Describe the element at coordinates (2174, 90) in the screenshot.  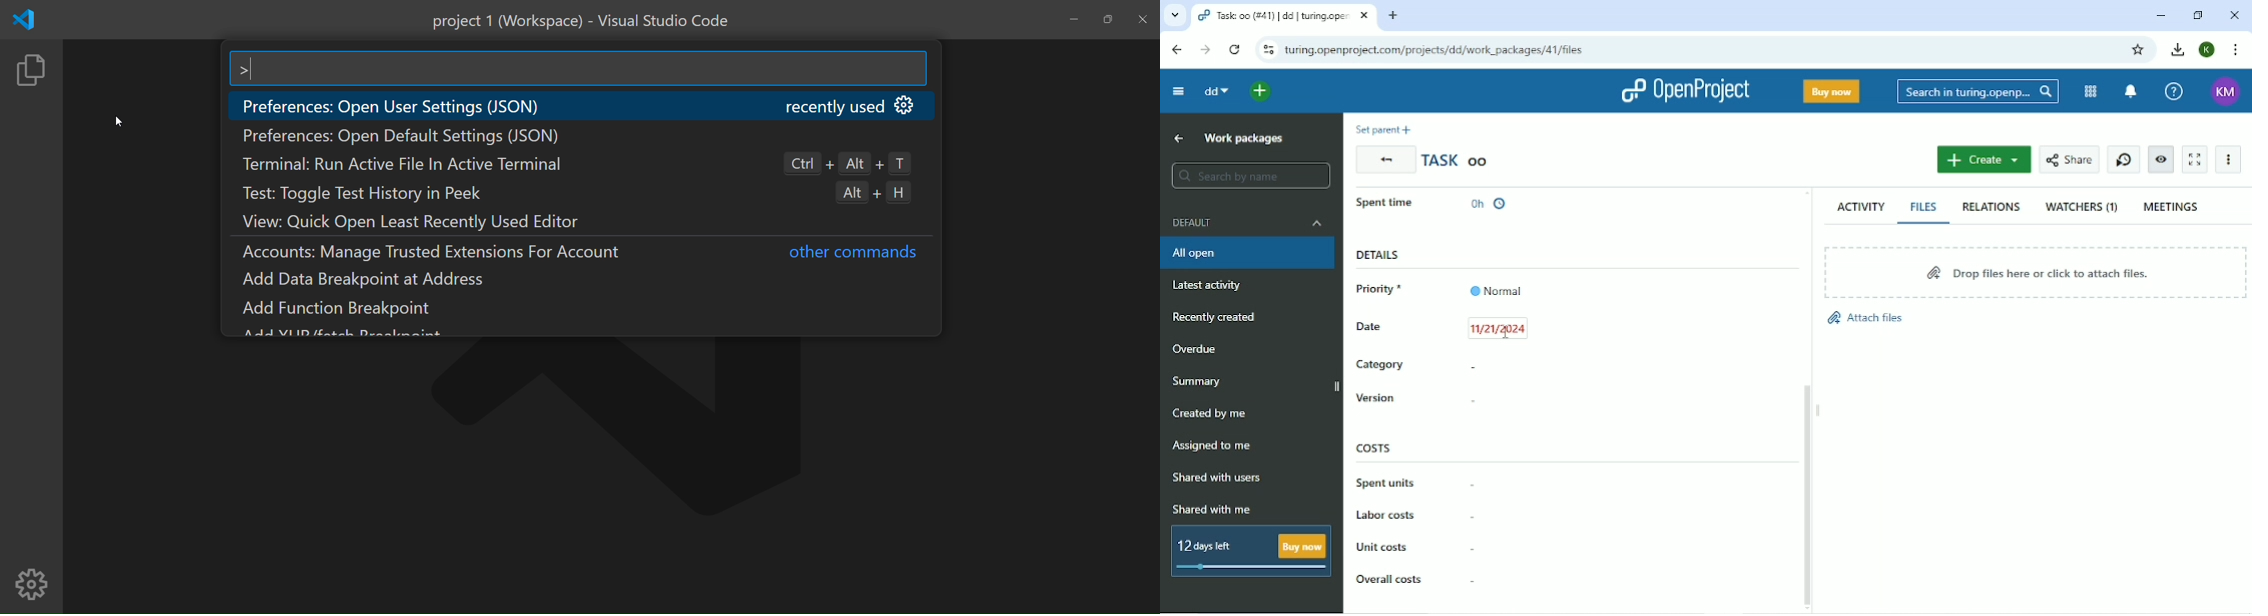
I see `Help` at that location.